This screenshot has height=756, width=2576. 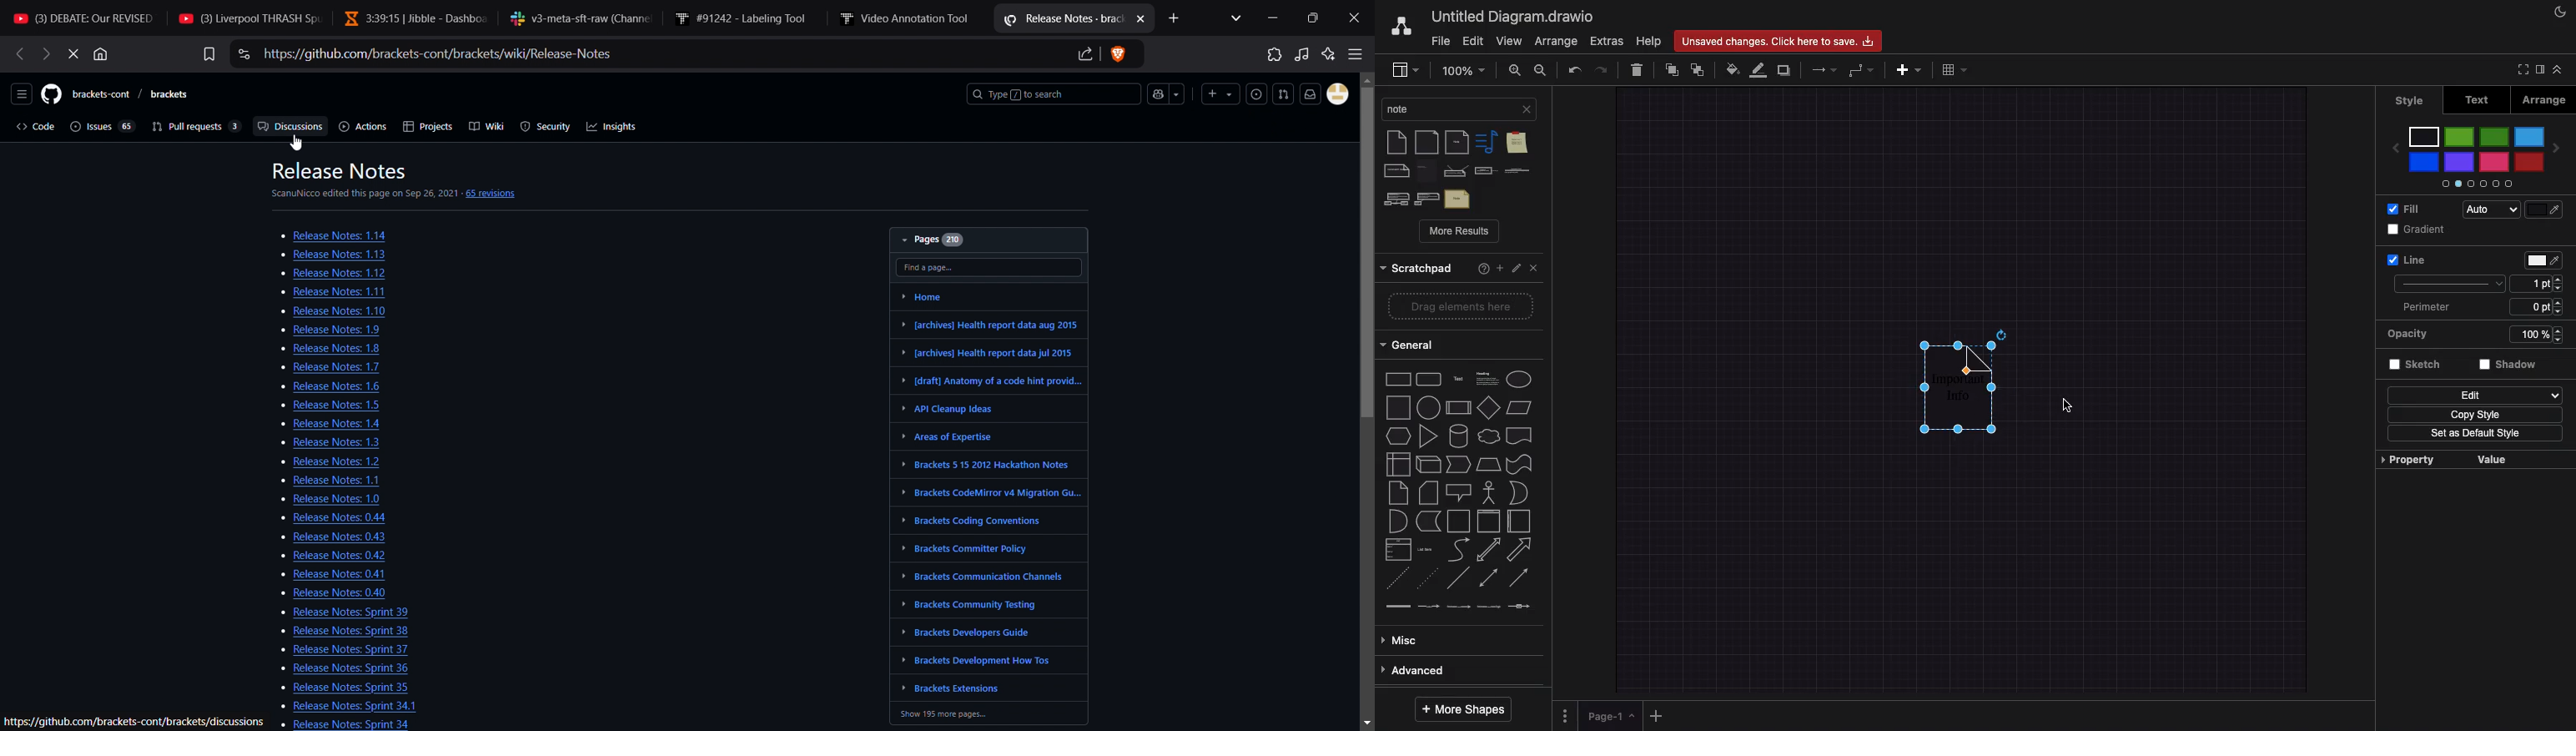 I want to click on cloud, so click(x=1490, y=437).